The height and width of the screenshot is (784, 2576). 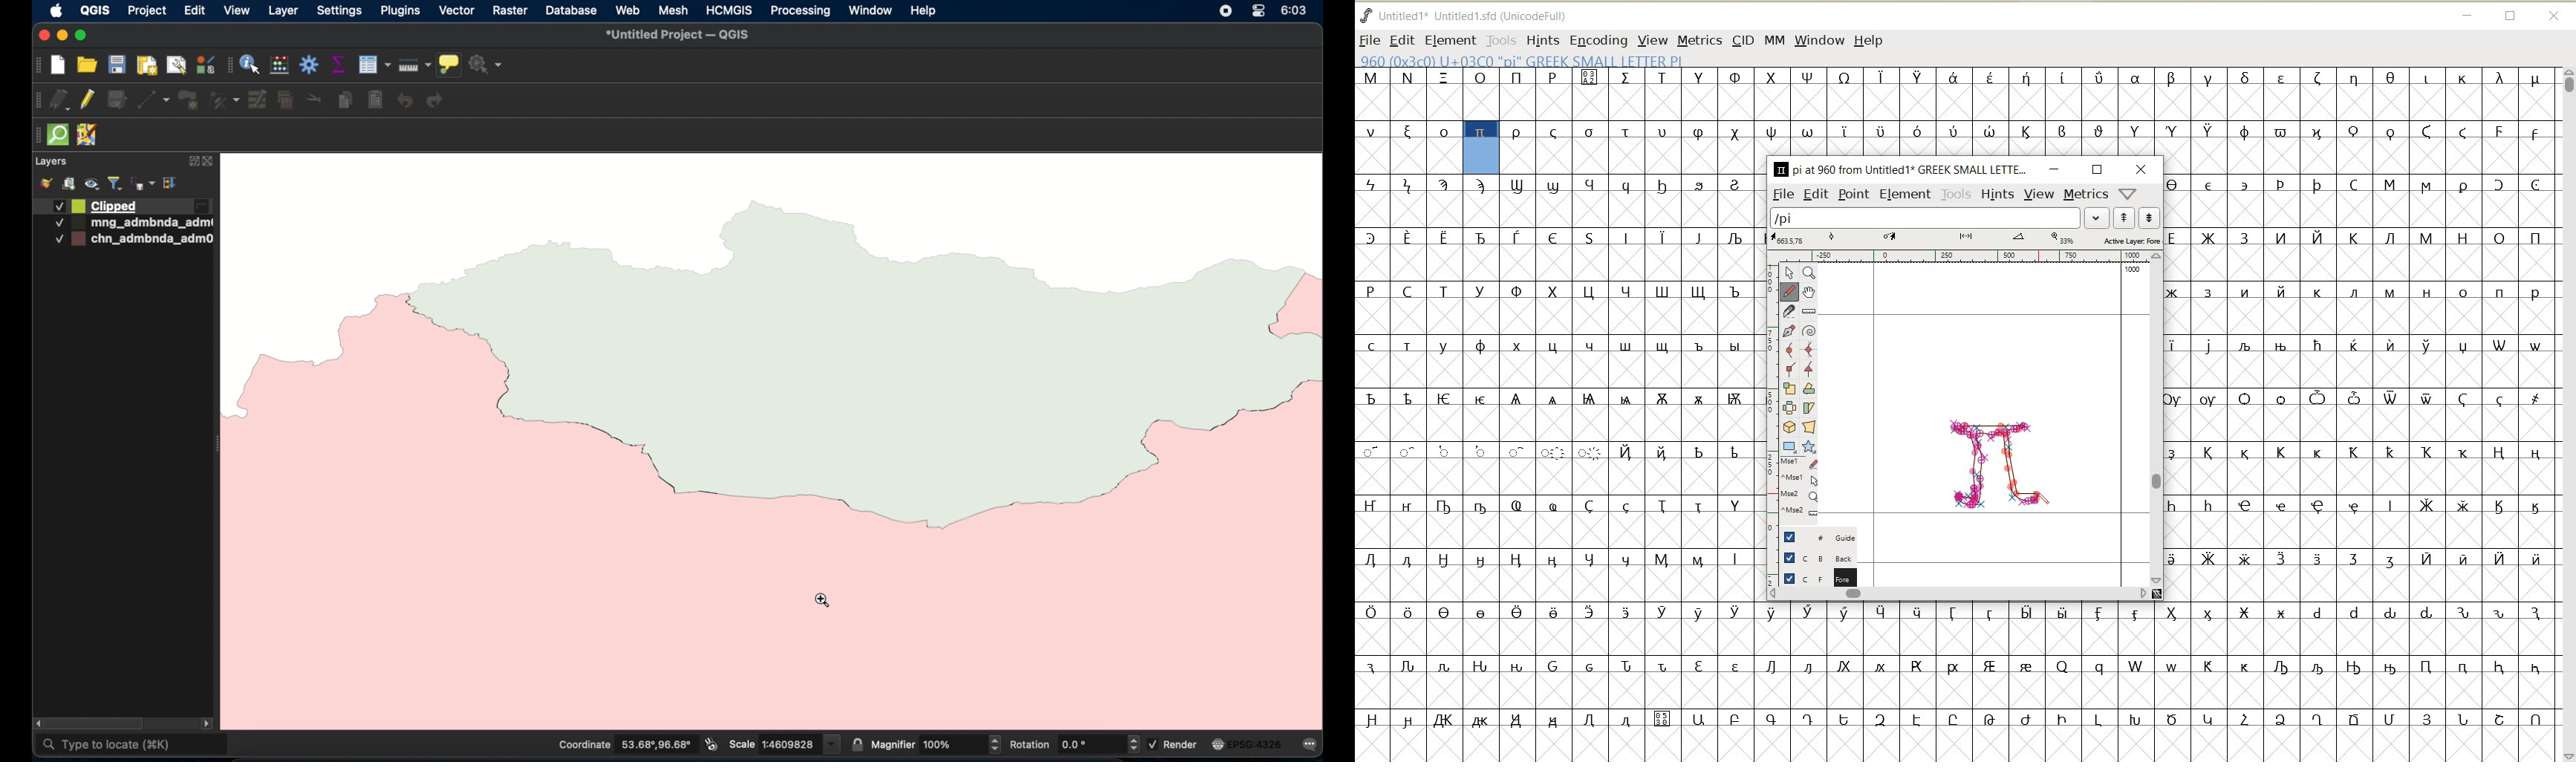 What do you see at coordinates (1809, 388) in the screenshot?
I see `Rotate the selection` at bounding box center [1809, 388].